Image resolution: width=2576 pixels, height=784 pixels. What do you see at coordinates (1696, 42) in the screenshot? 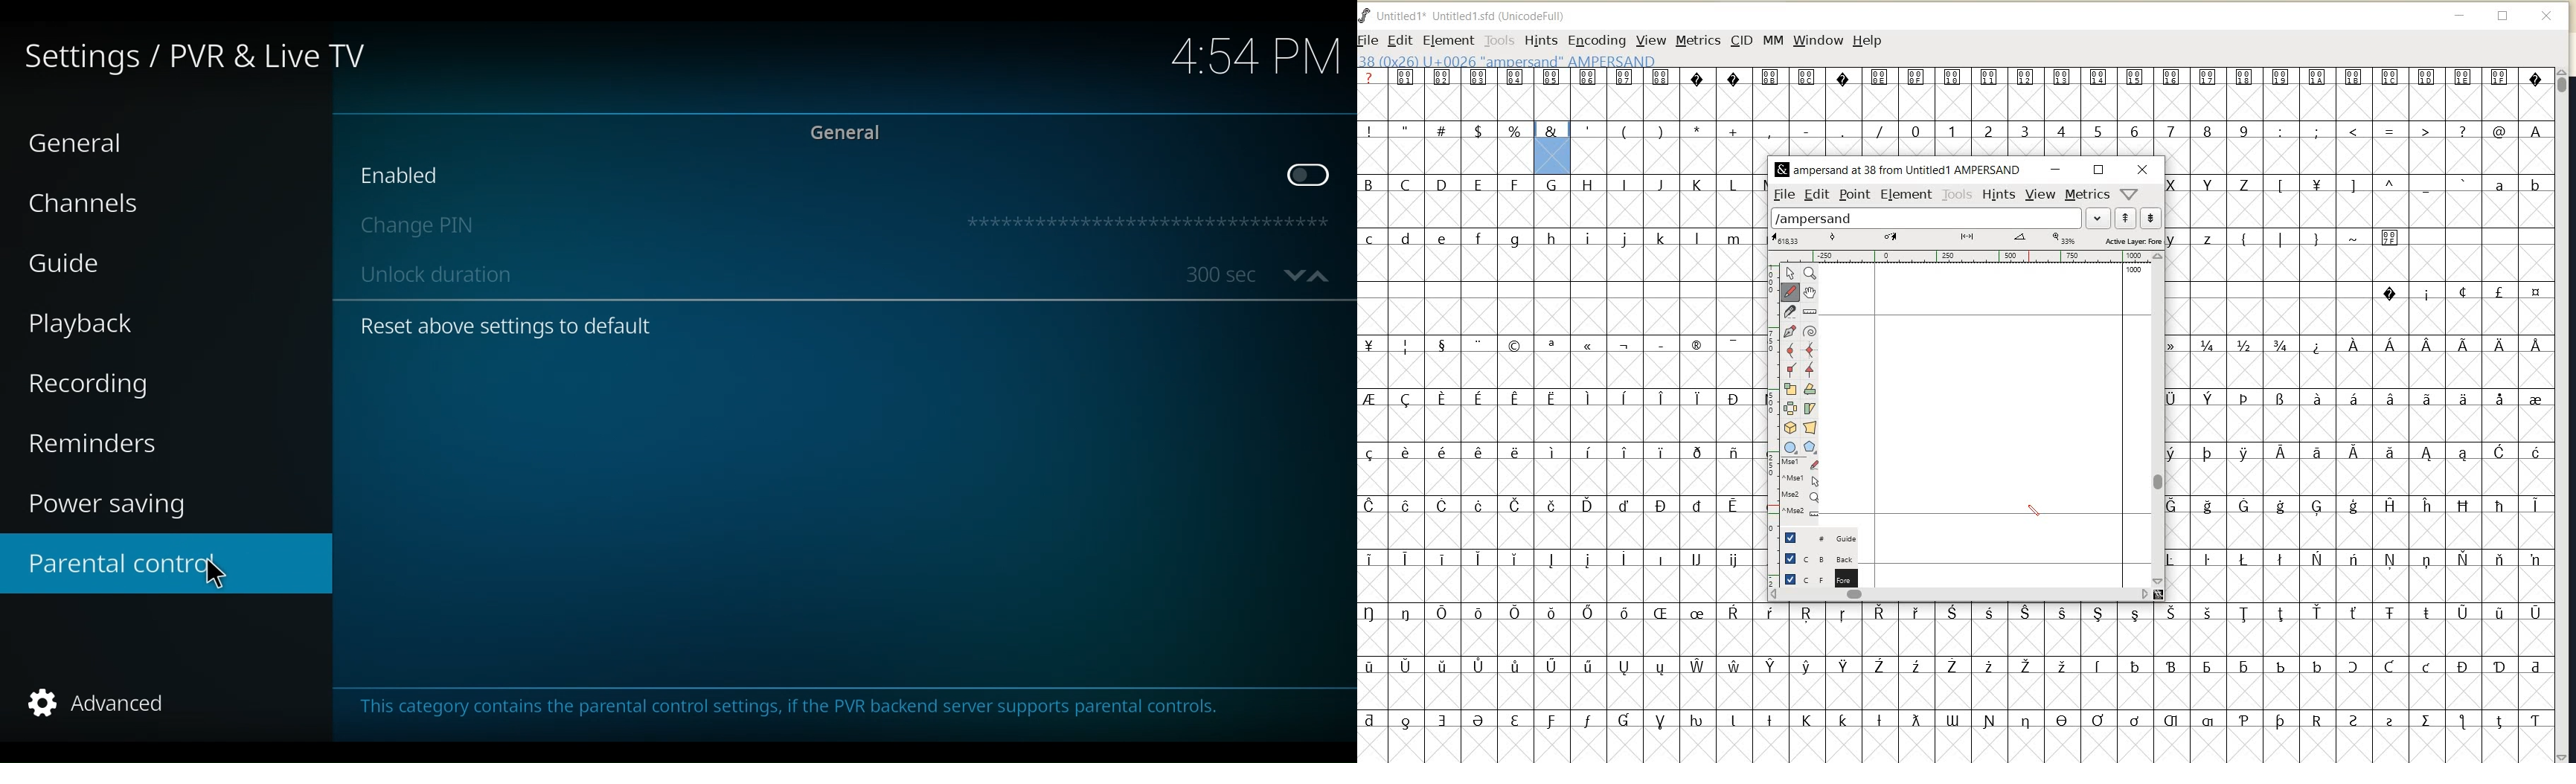
I see `METRICS` at bounding box center [1696, 42].